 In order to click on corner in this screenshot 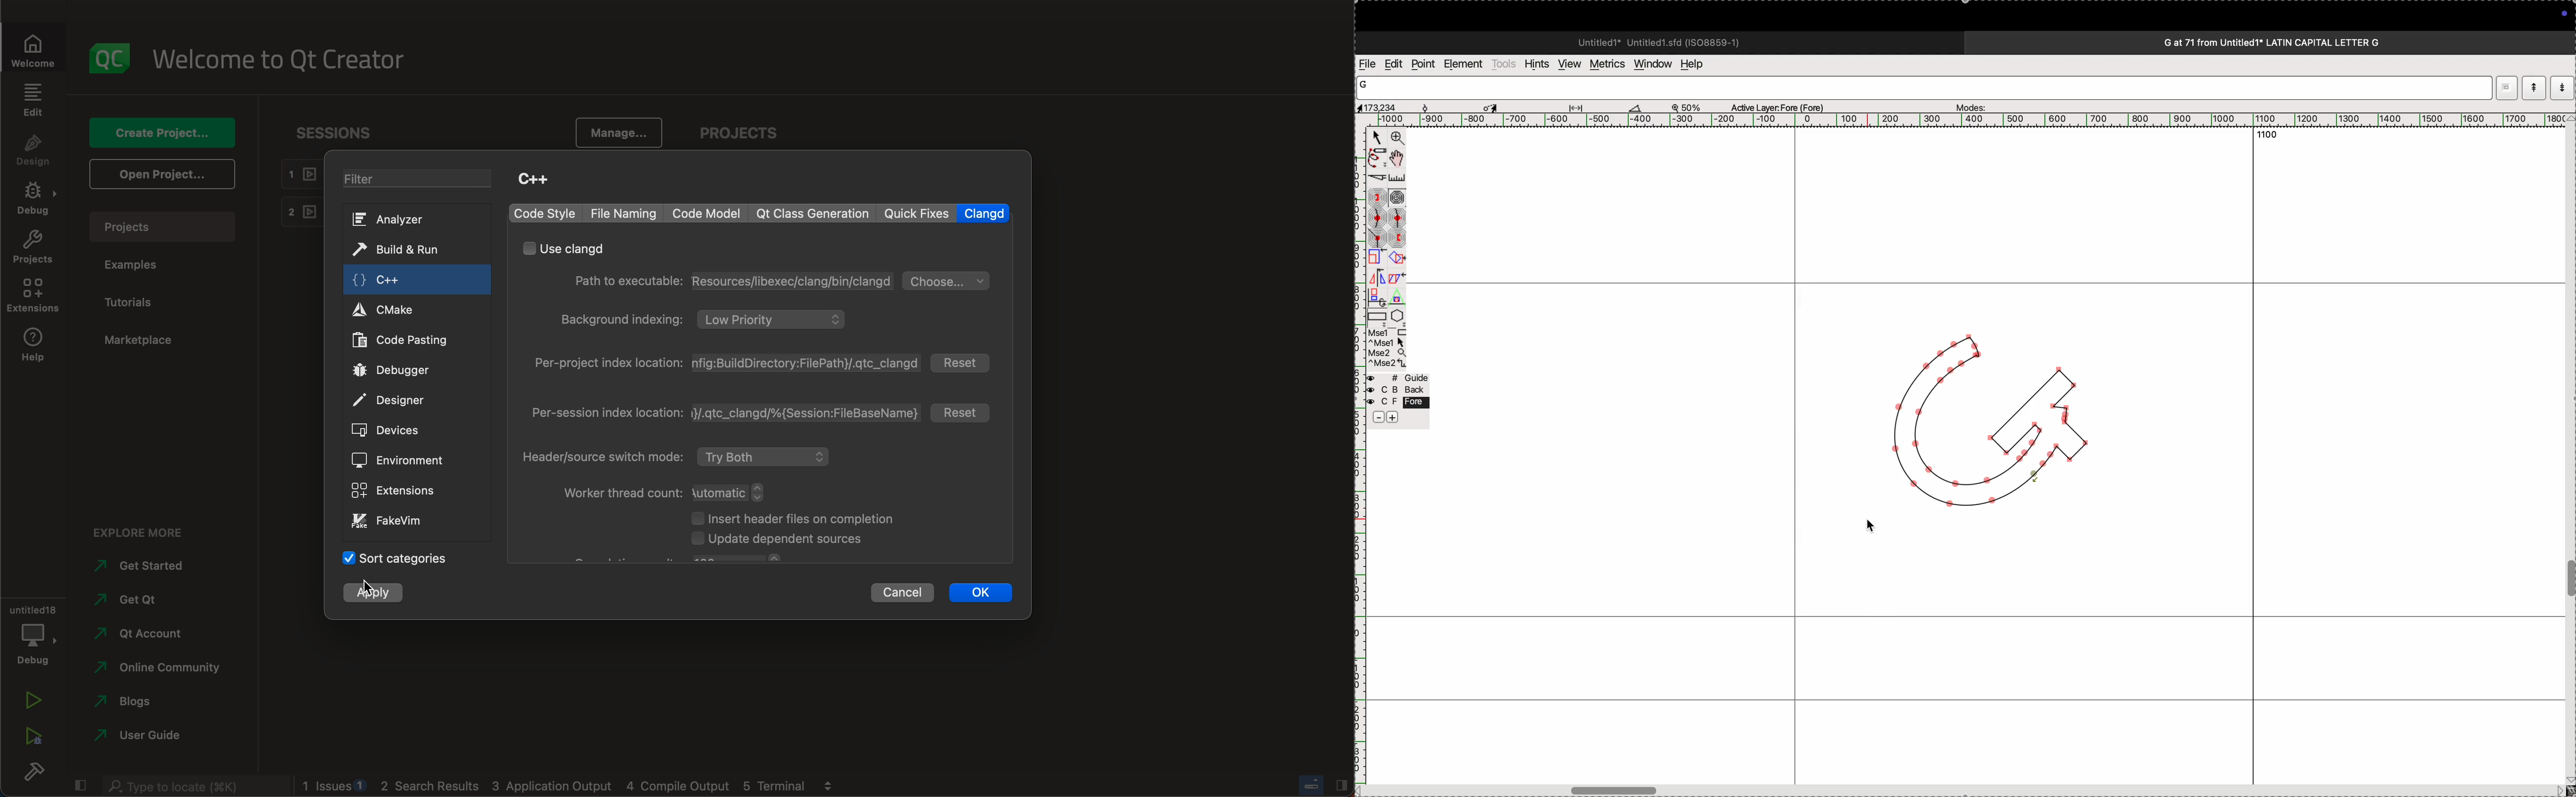, I will do `click(1378, 238)`.